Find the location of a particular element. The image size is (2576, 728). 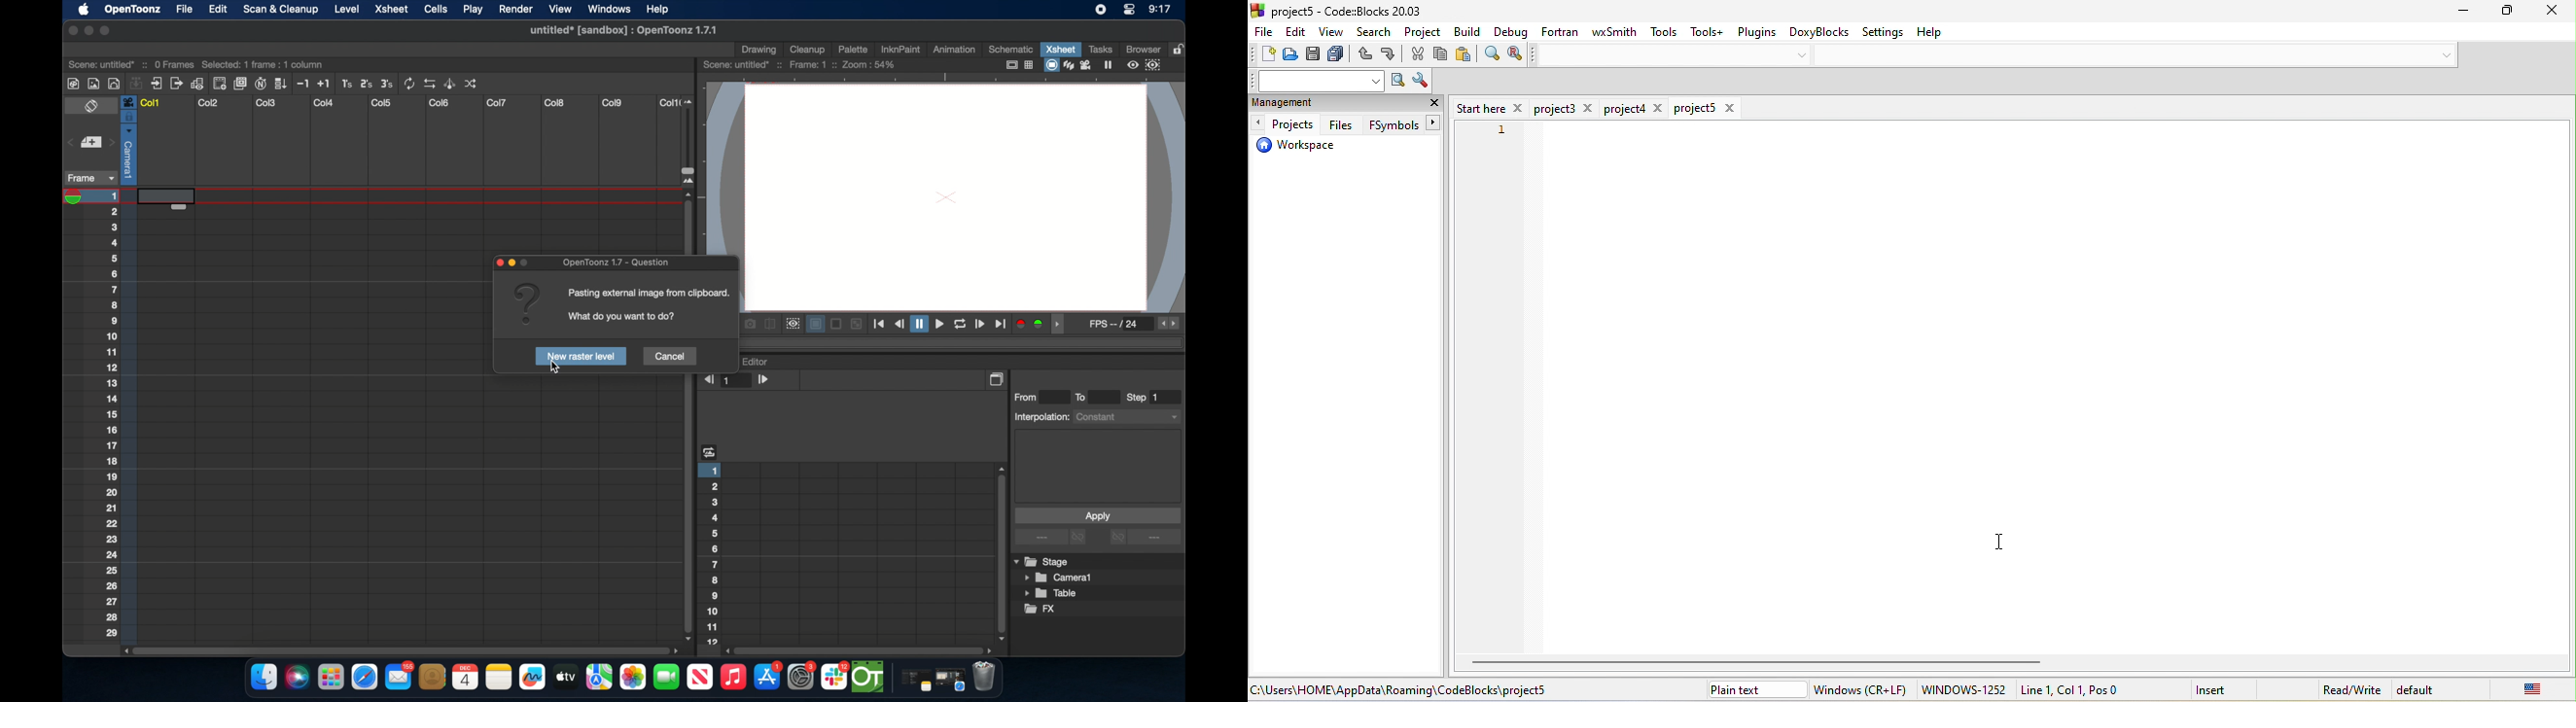

tools+ is located at coordinates (1706, 31).